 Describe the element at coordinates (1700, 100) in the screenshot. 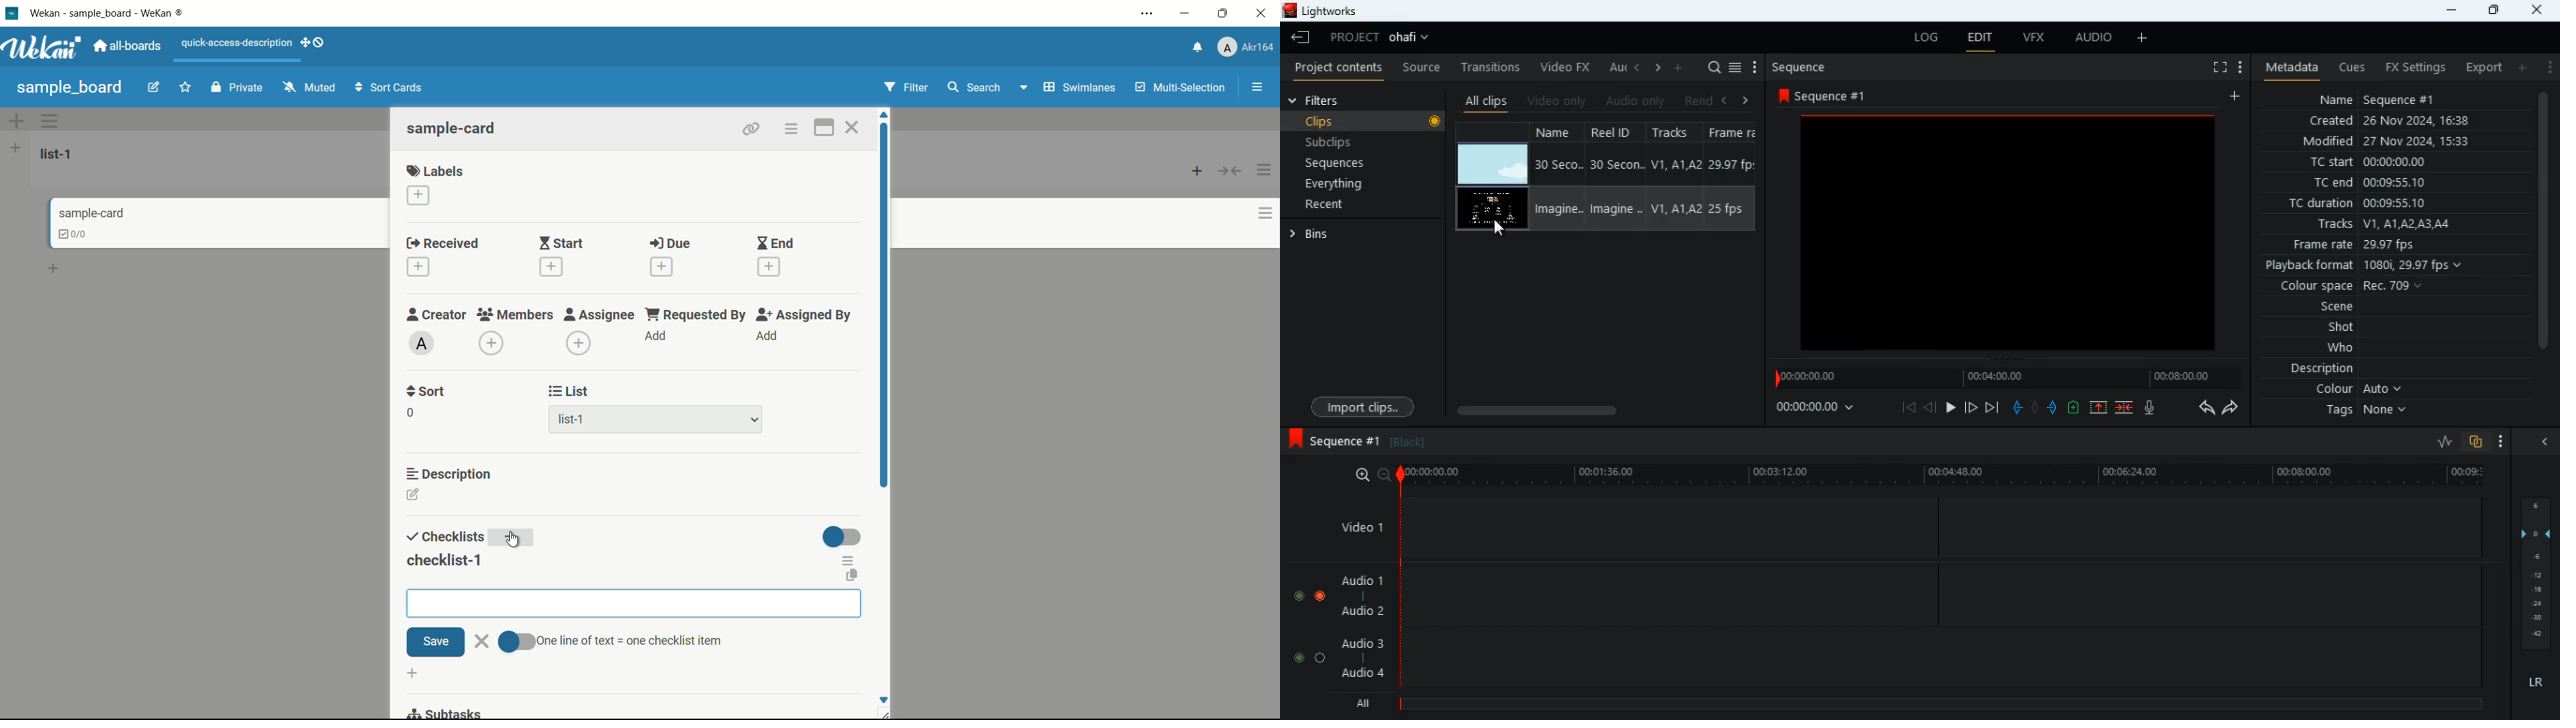

I see `rend` at that location.